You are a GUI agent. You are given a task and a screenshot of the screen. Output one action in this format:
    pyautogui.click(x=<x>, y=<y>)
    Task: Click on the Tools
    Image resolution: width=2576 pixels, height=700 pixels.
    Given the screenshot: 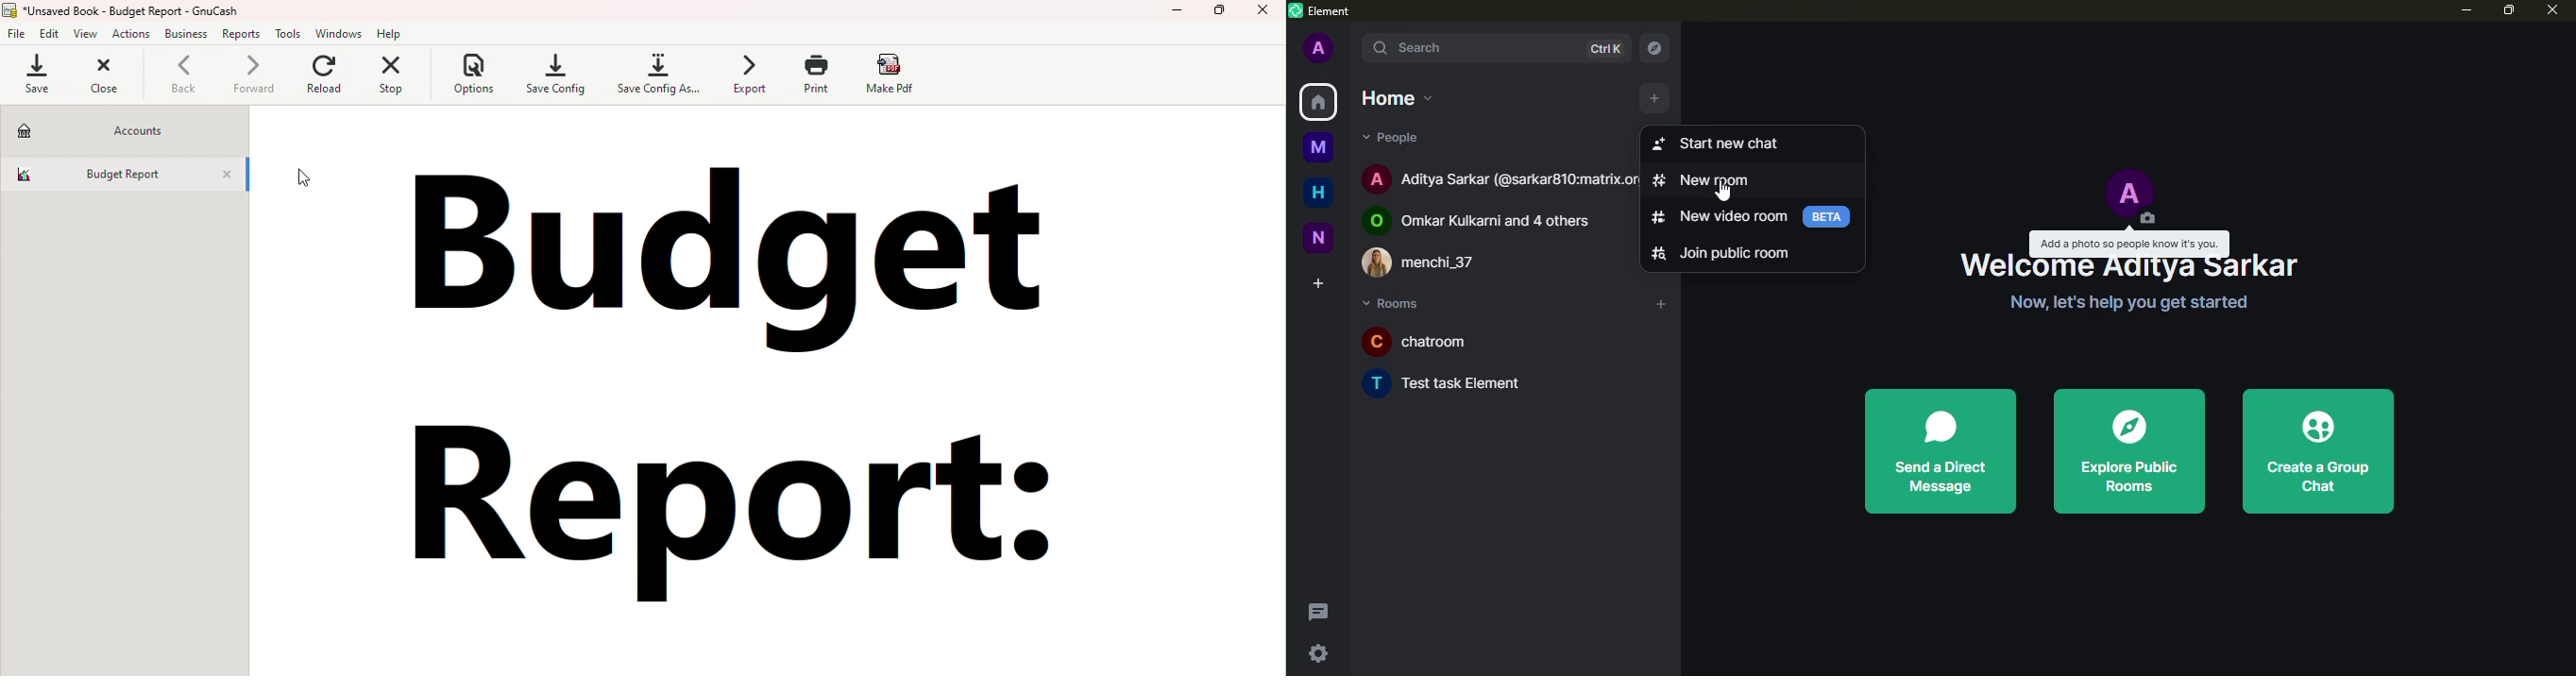 What is the action you would take?
    pyautogui.click(x=290, y=34)
    